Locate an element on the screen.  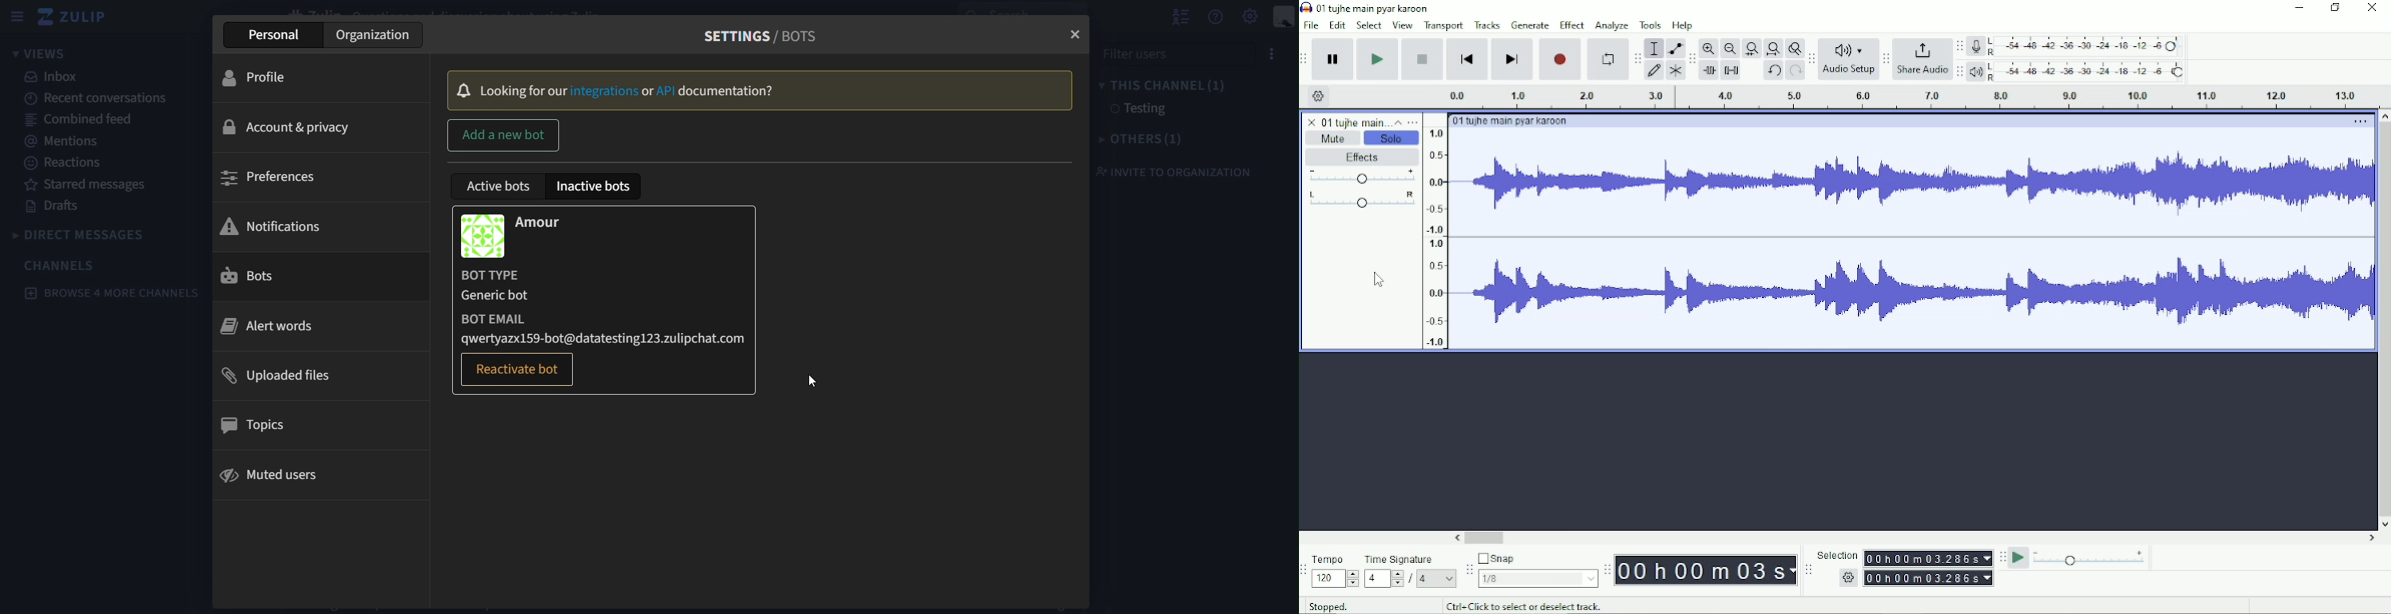
others(1) is located at coordinates (1145, 138).